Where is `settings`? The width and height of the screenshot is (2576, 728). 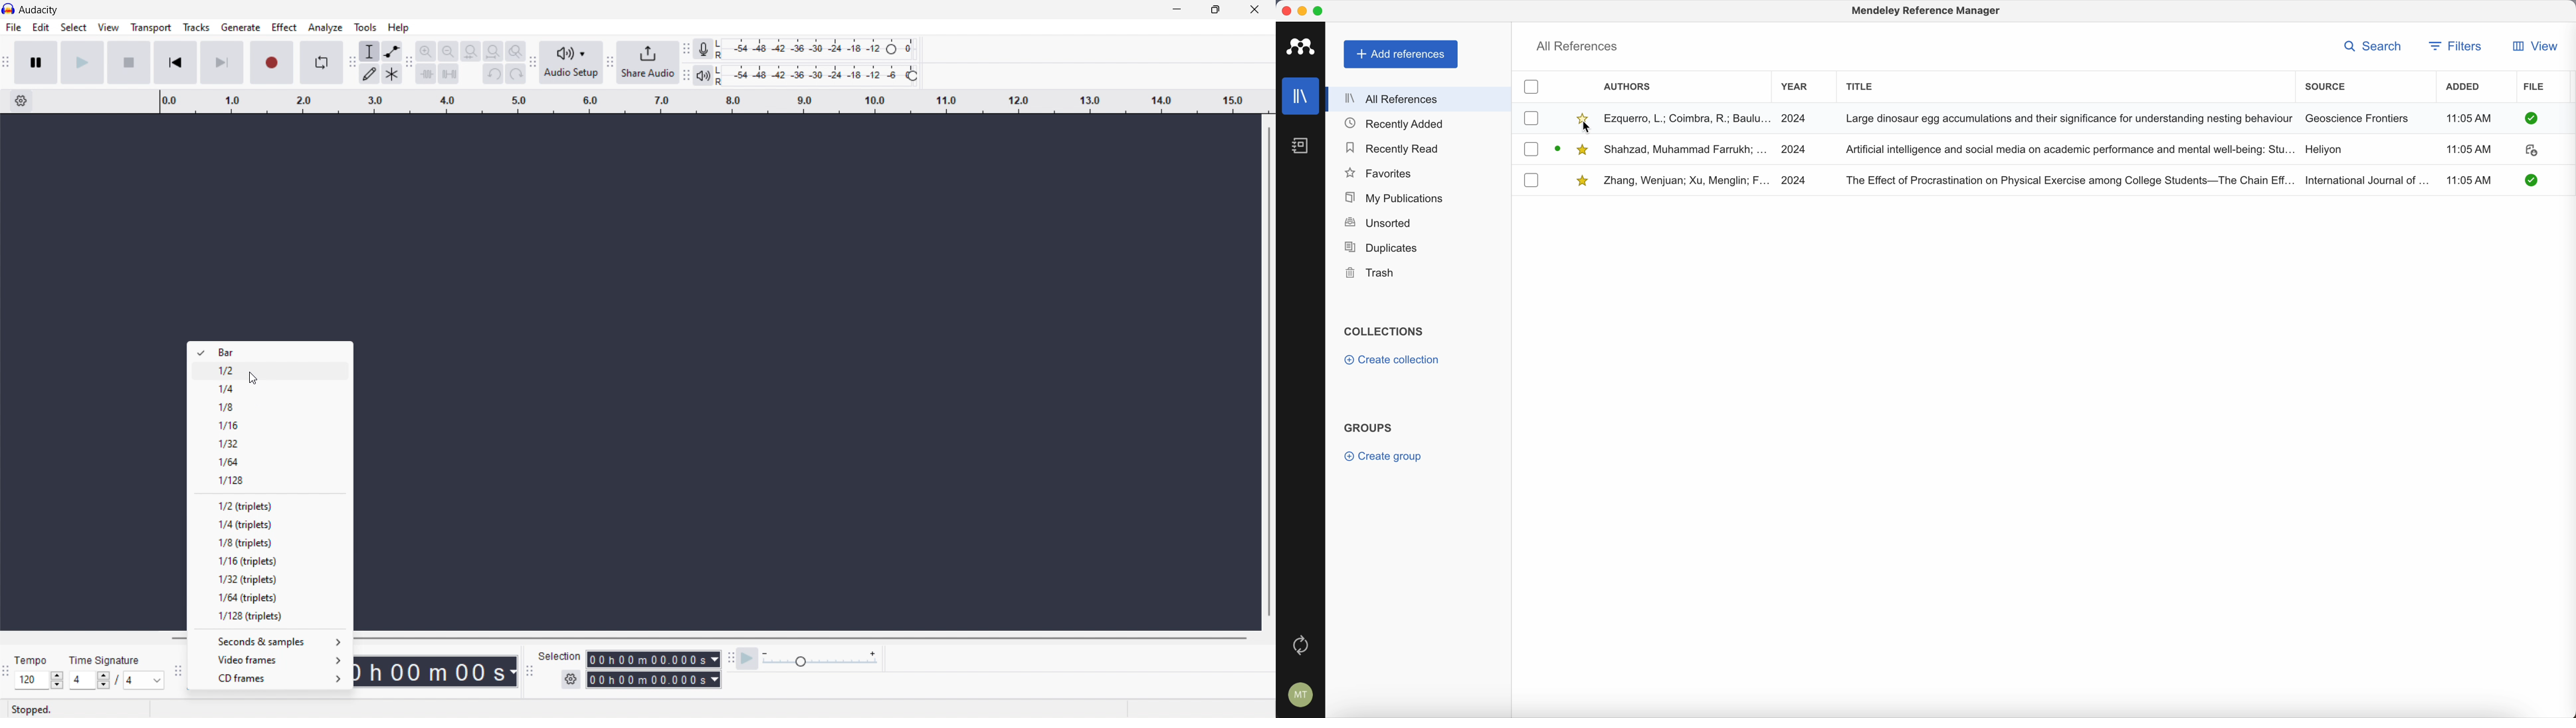 settings is located at coordinates (571, 679).